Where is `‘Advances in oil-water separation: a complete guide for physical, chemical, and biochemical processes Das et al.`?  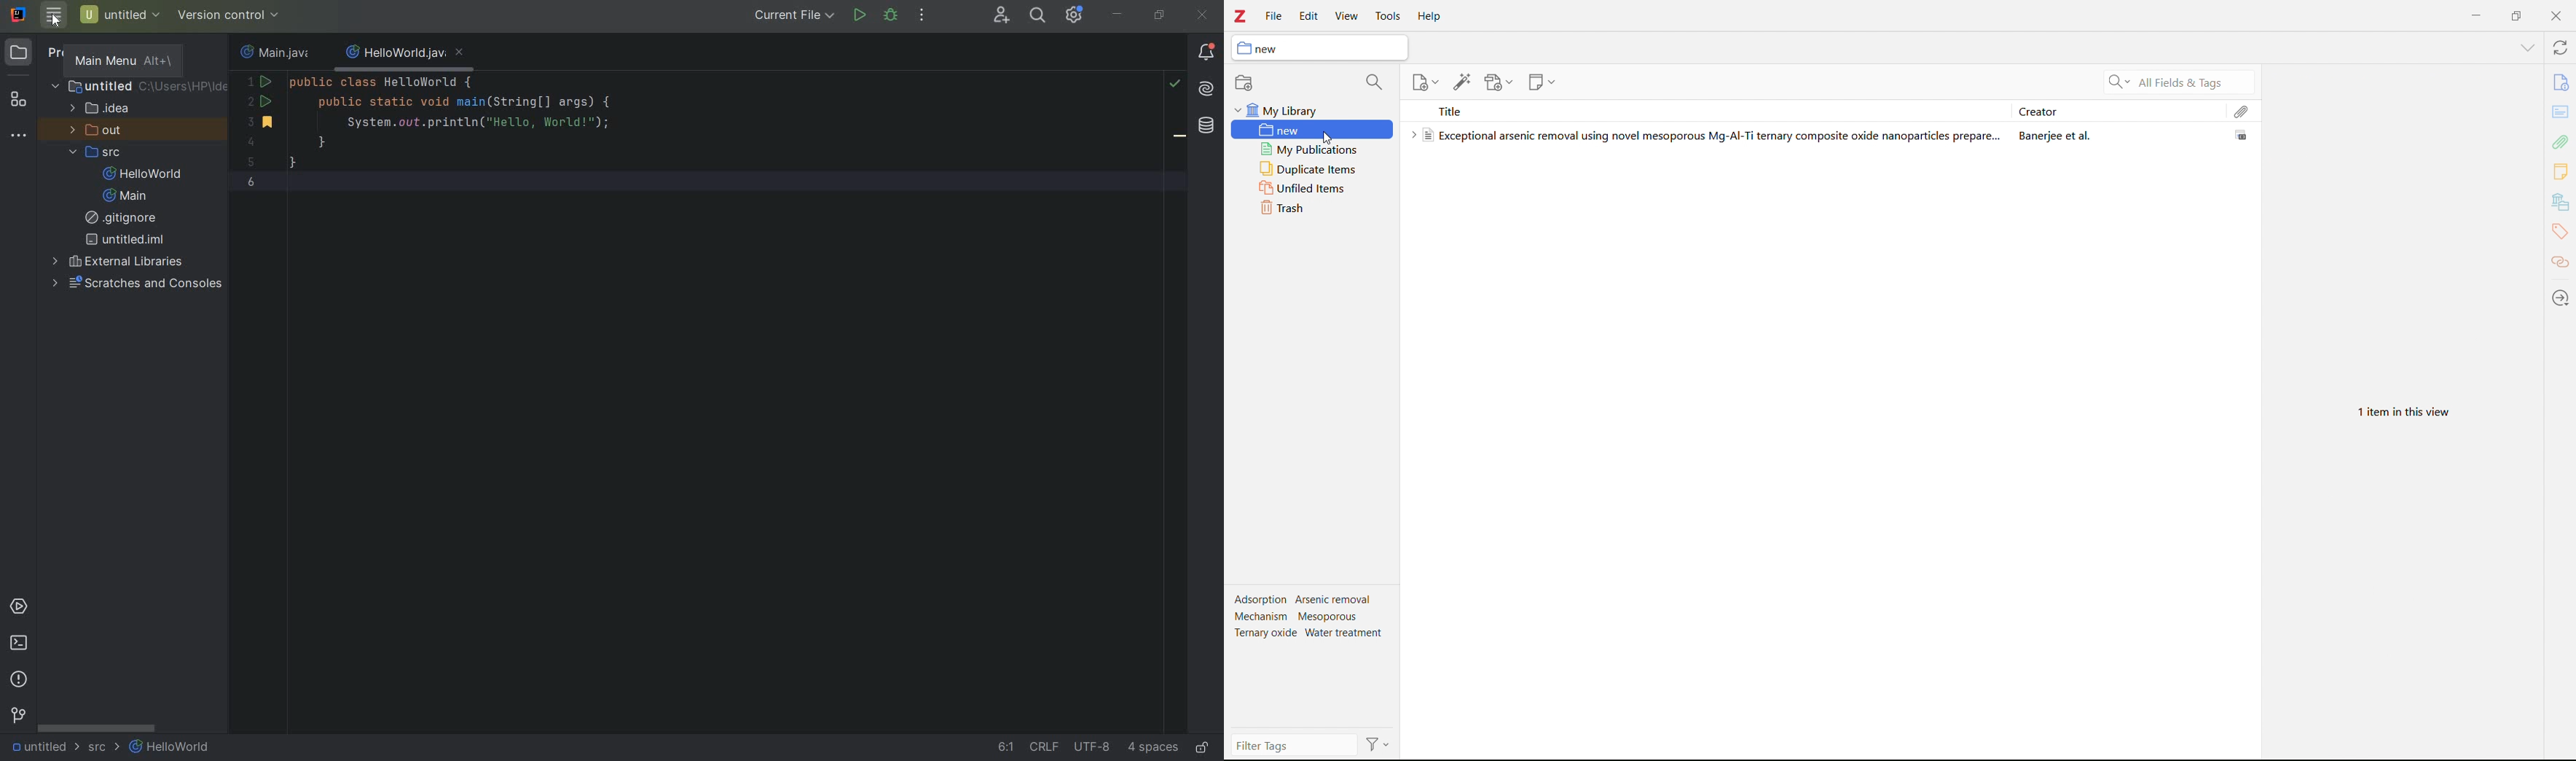
‘Advances in oil-water separation: a complete guide for physical, chemical, and biochemical processes Das et al. is located at coordinates (1828, 135).